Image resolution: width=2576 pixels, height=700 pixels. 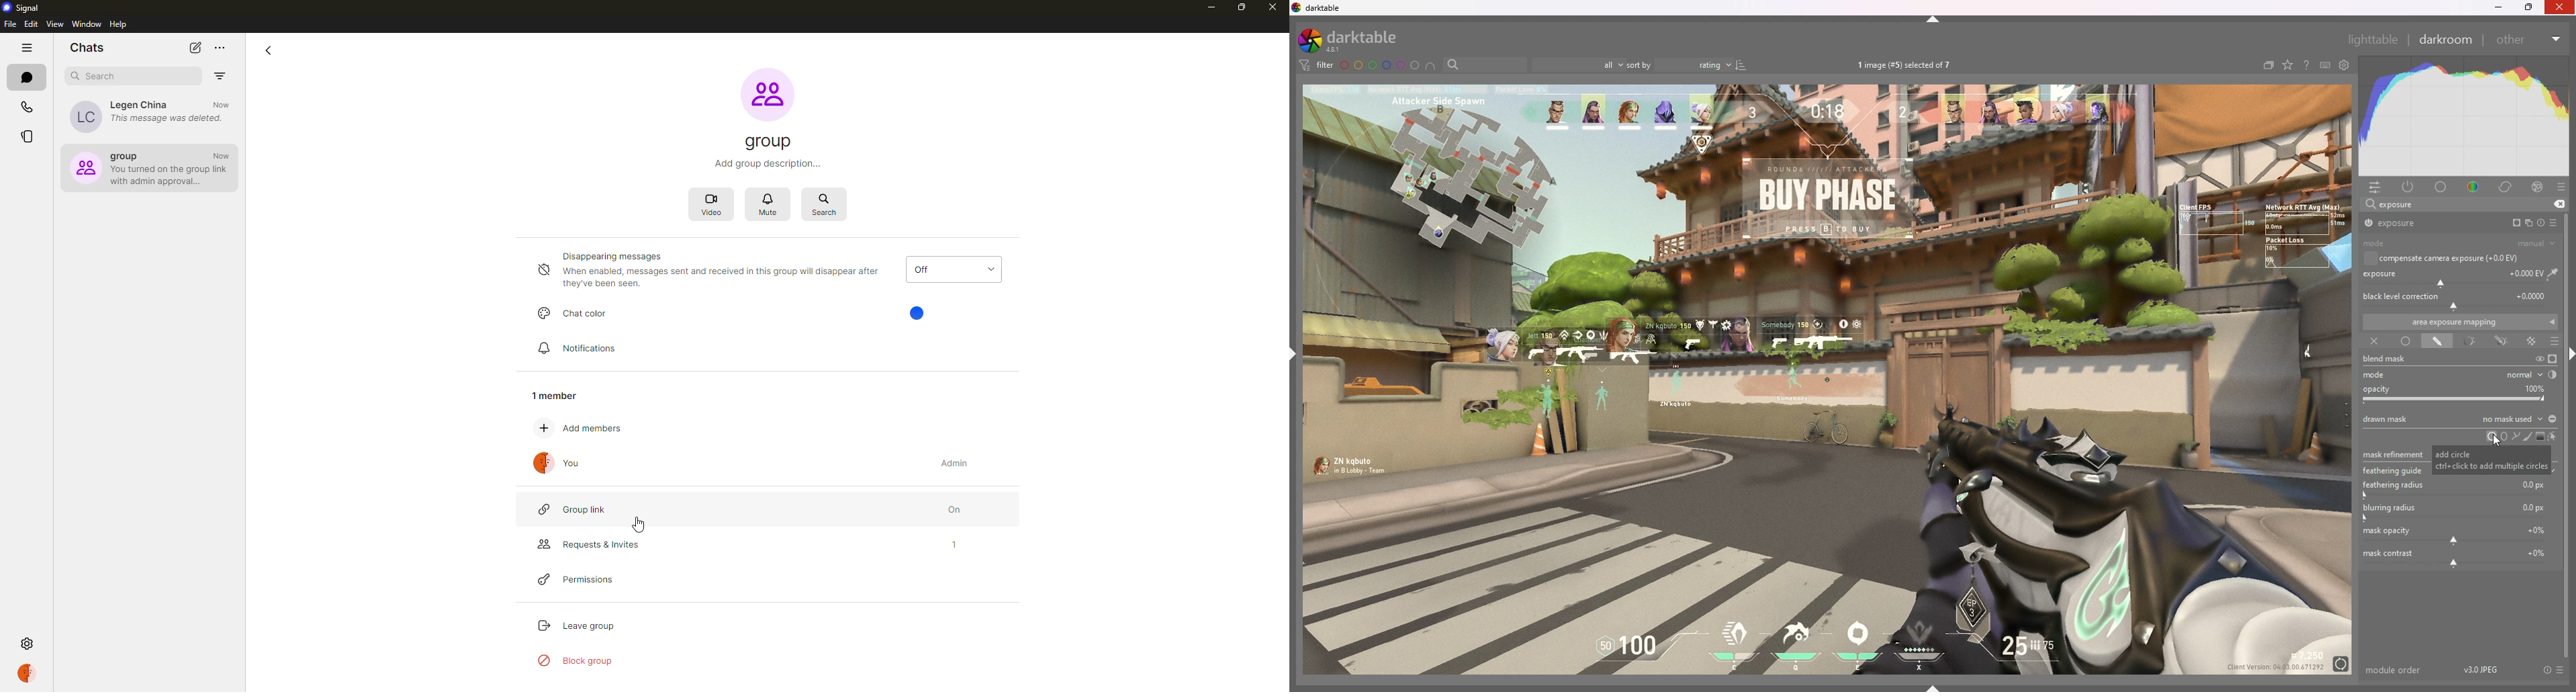 I want to click on resize, so click(x=2529, y=7).